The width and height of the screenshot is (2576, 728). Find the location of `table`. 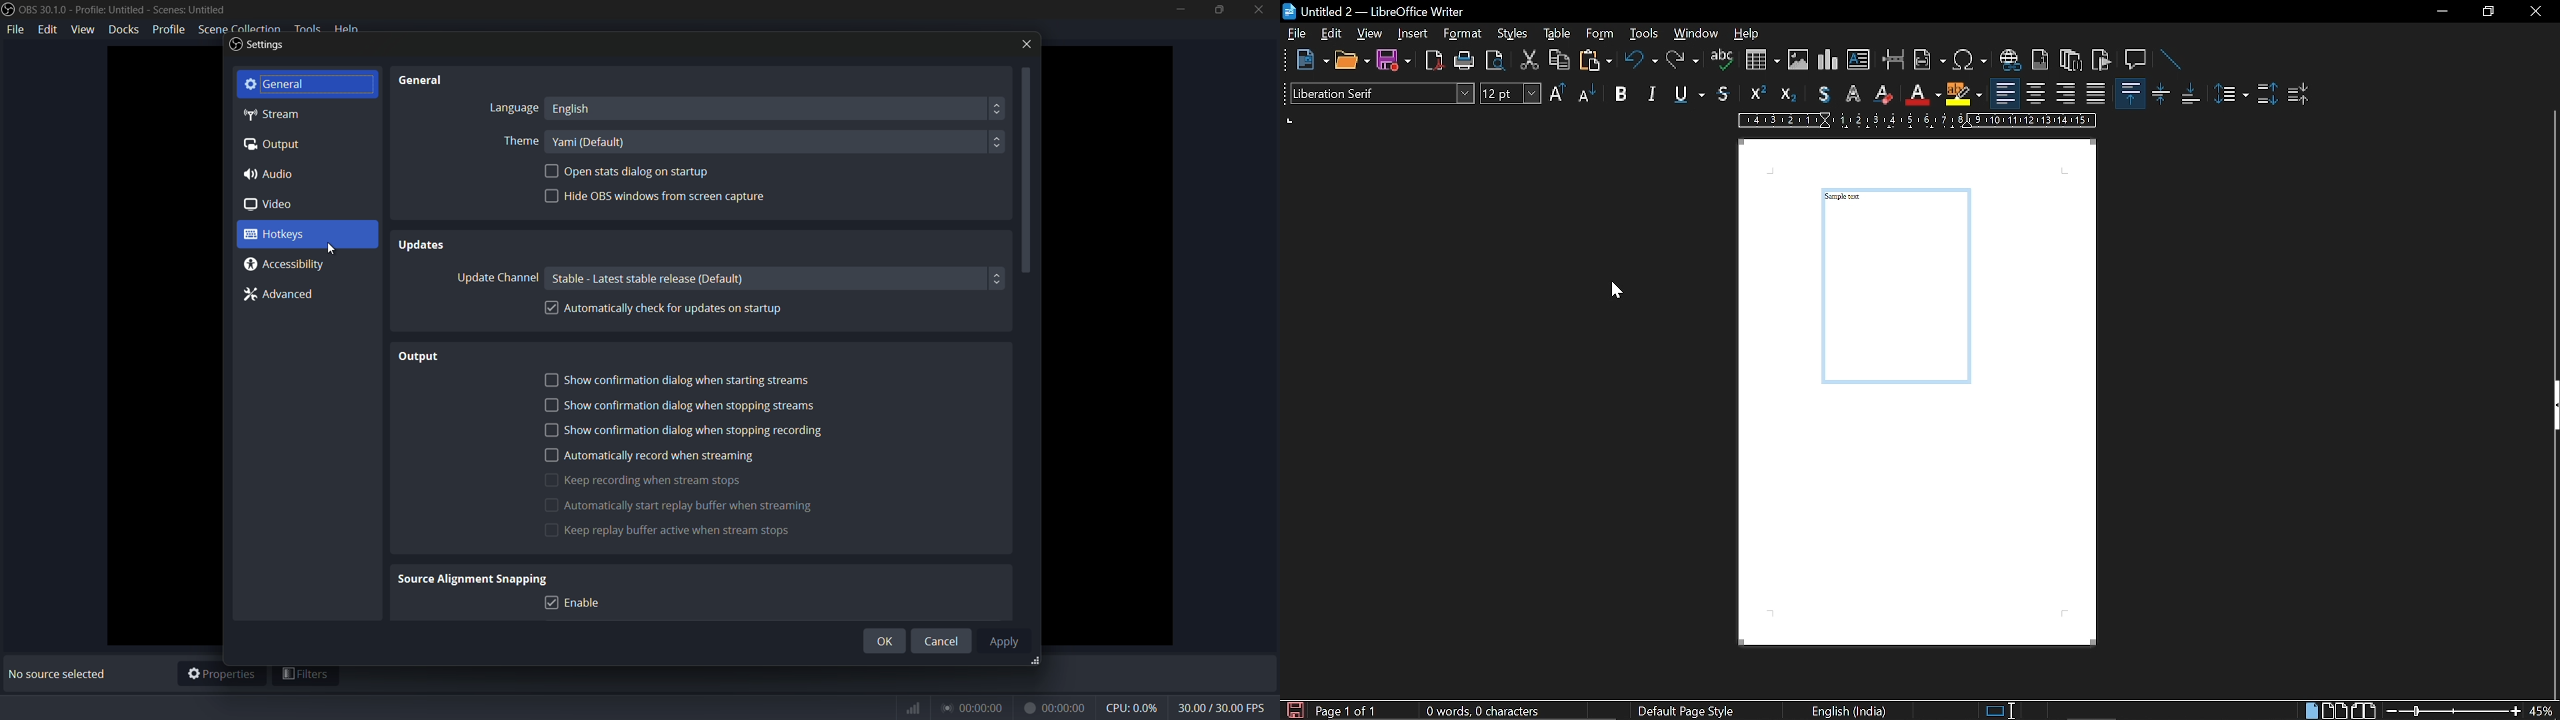

table is located at coordinates (1556, 34).